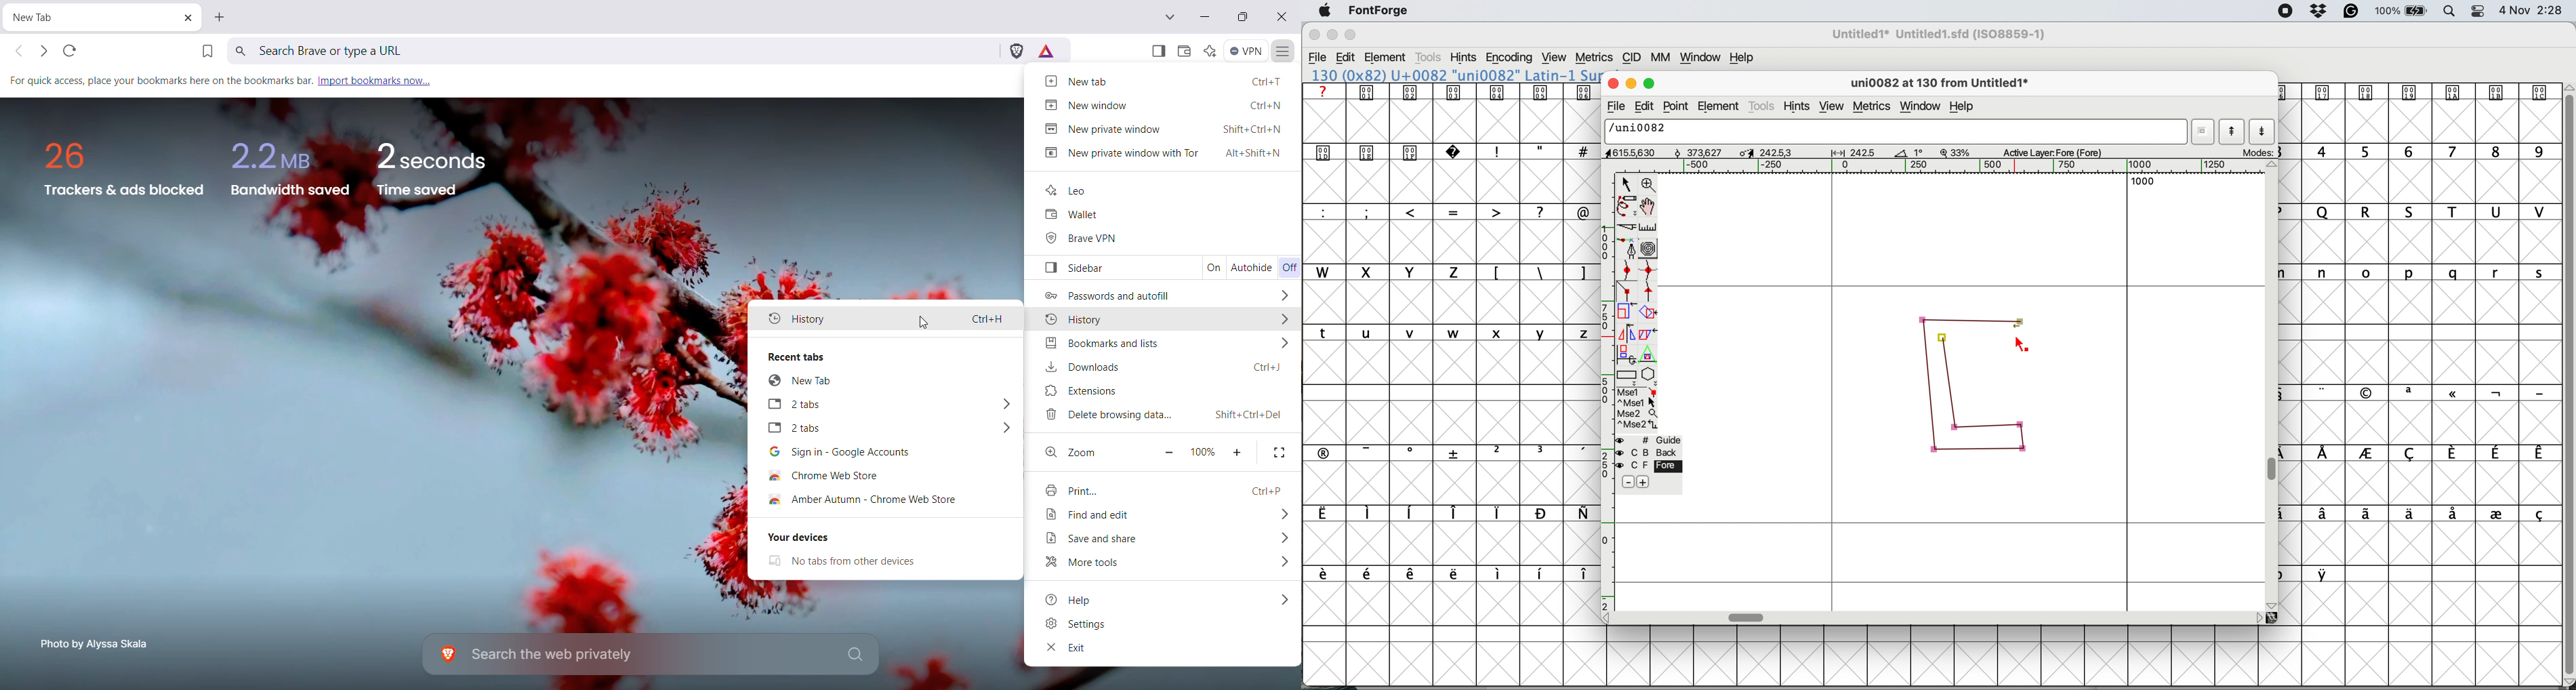 The image size is (2576, 700). Describe the element at coordinates (45, 52) in the screenshot. I see `Click to go forward, hold to see history` at that location.